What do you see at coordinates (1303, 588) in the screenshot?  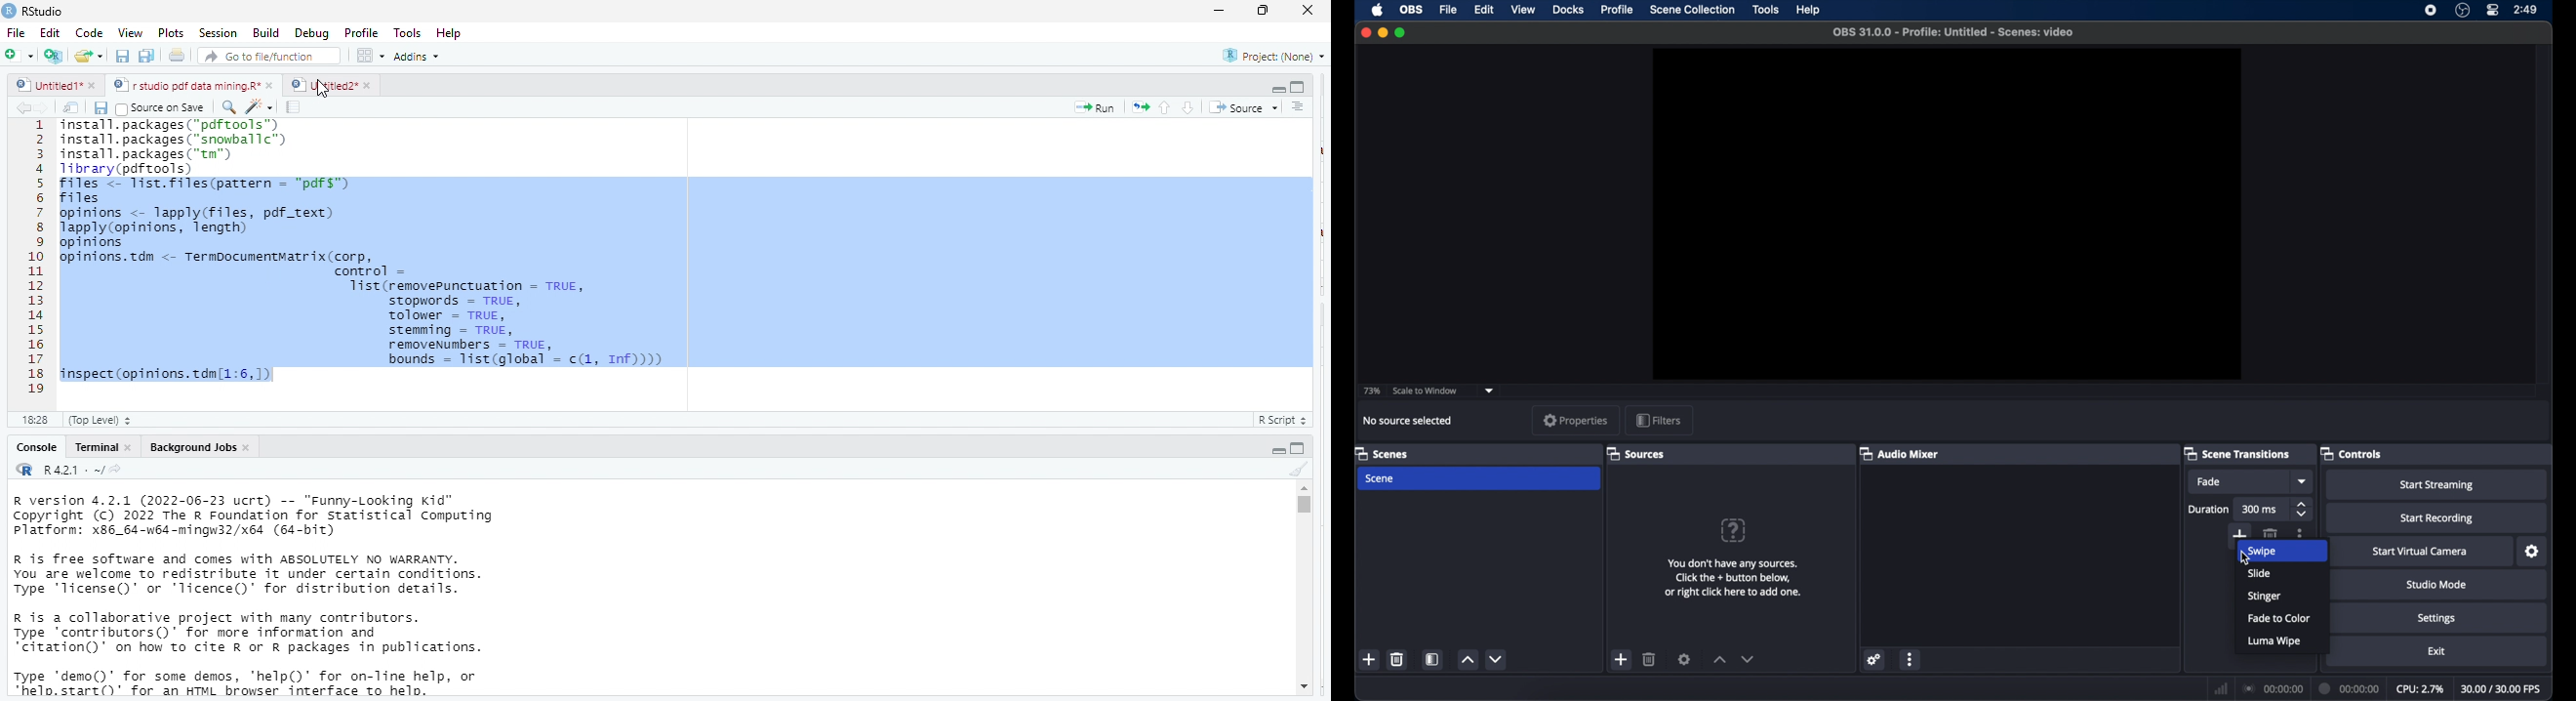 I see `vertical scroll bar` at bounding box center [1303, 588].